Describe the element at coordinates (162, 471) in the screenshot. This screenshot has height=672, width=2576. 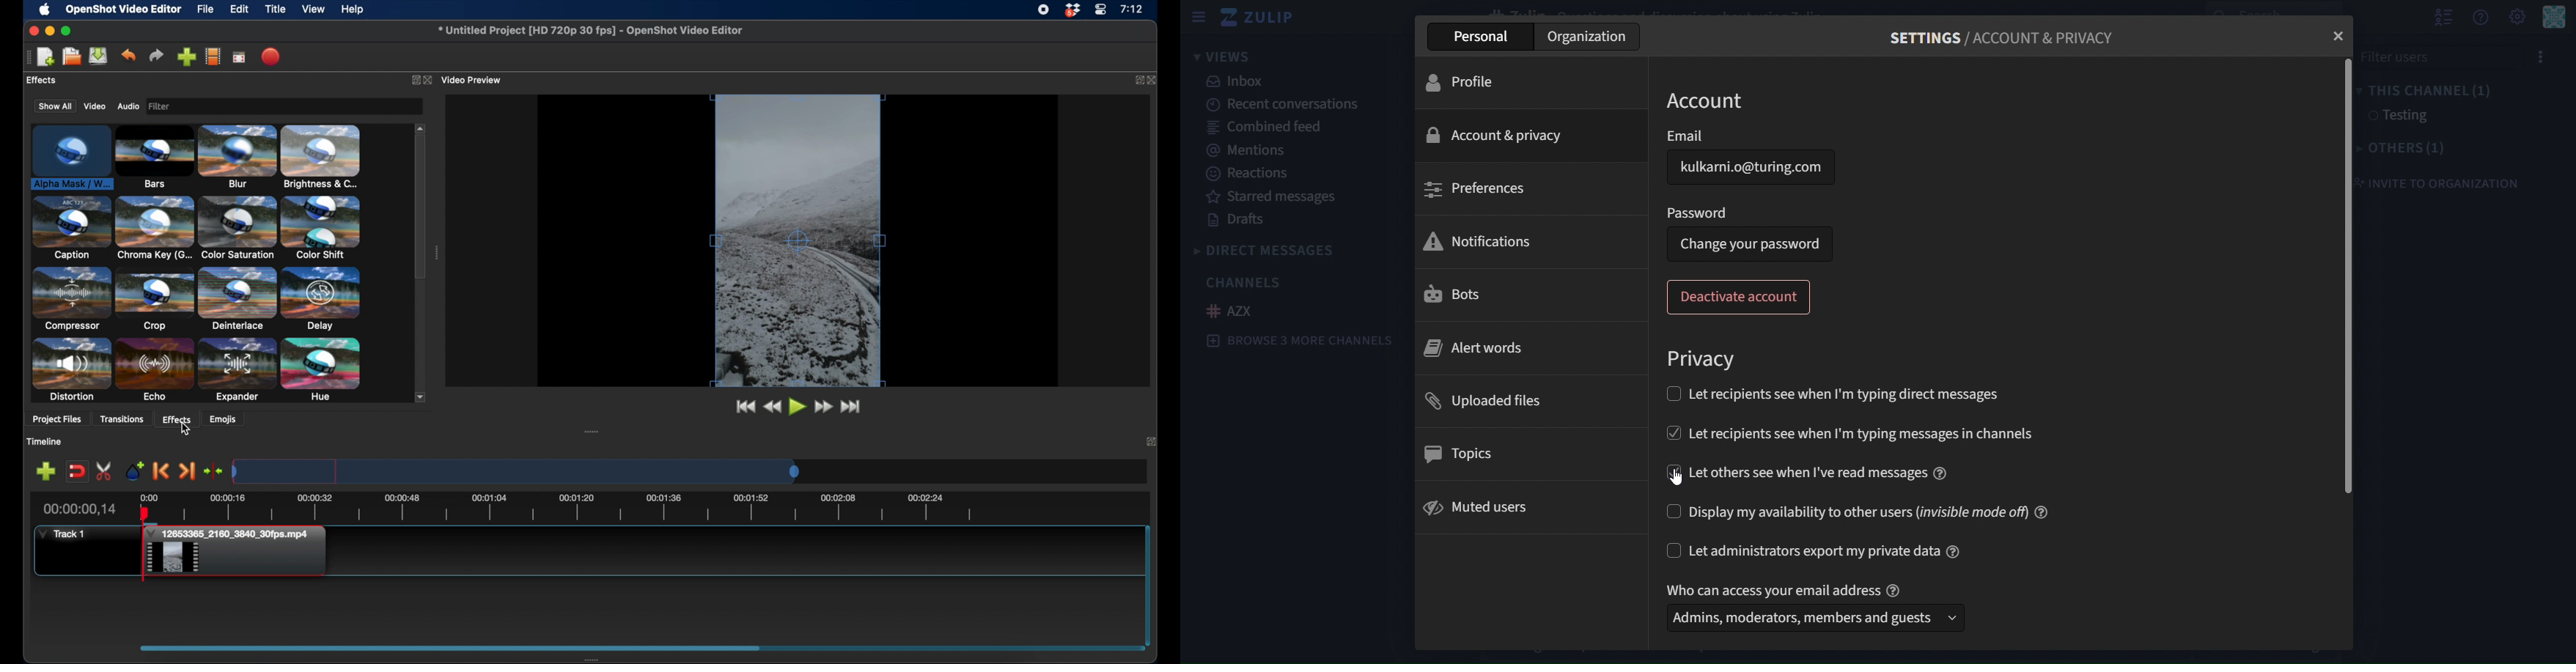
I see `previous marker` at that location.